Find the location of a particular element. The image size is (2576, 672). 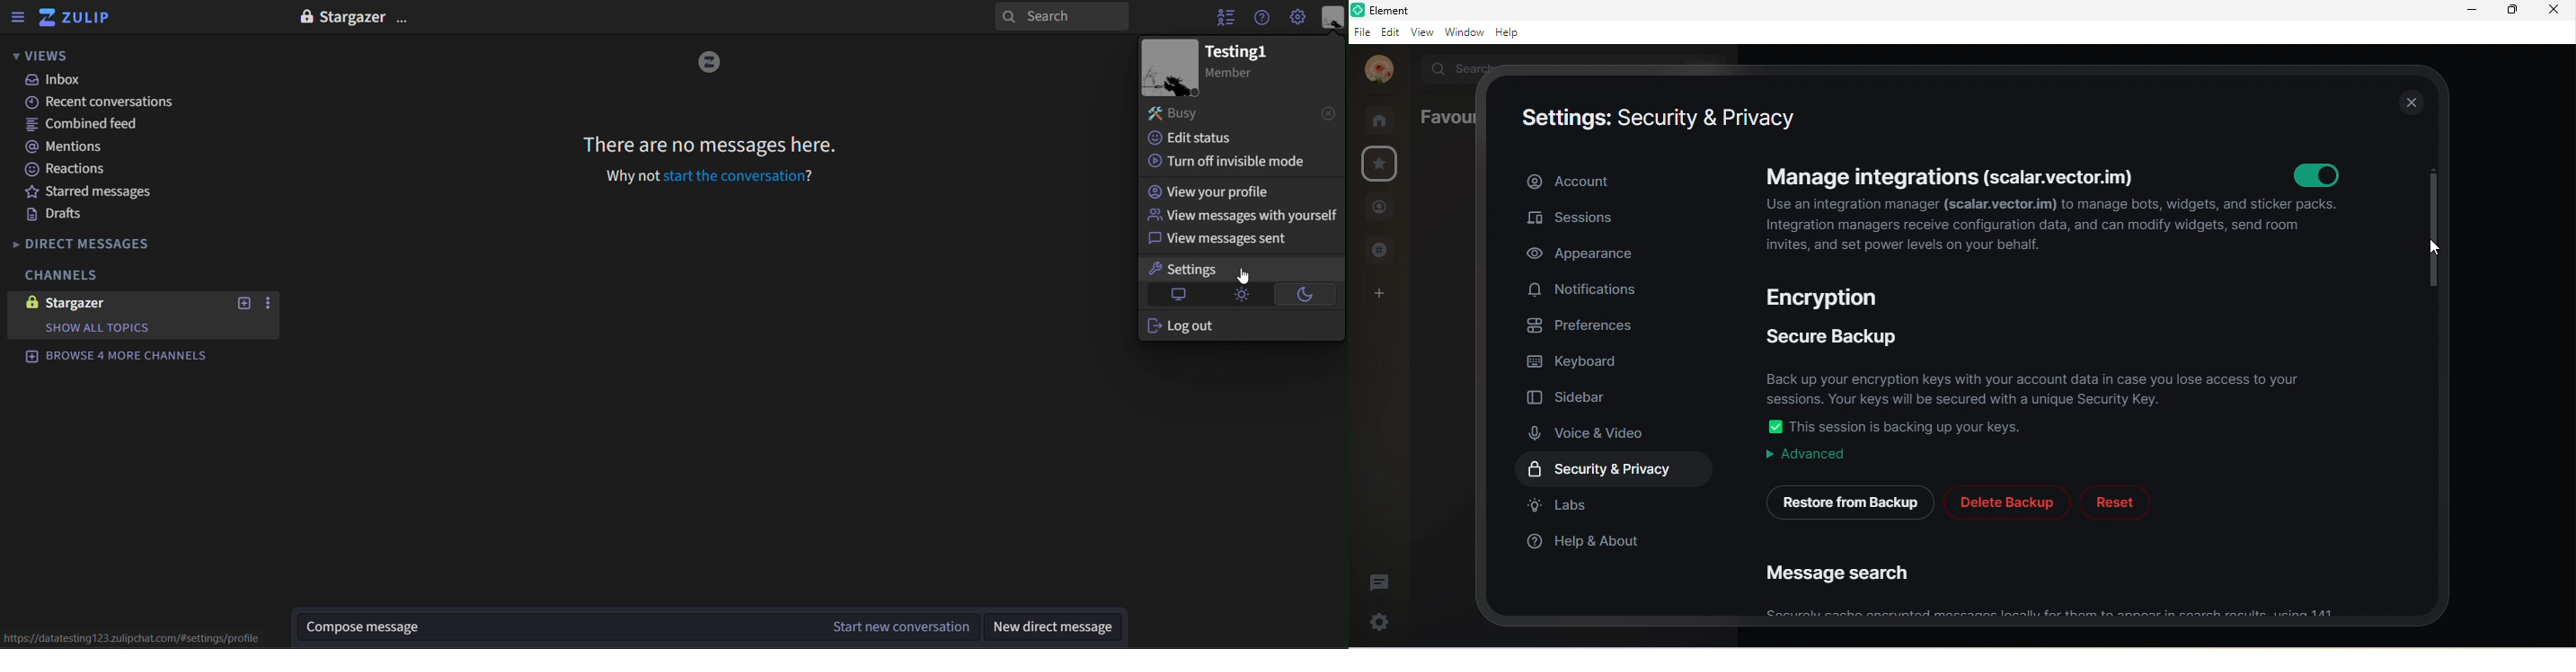

sidebar is located at coordinates (1571, 394).